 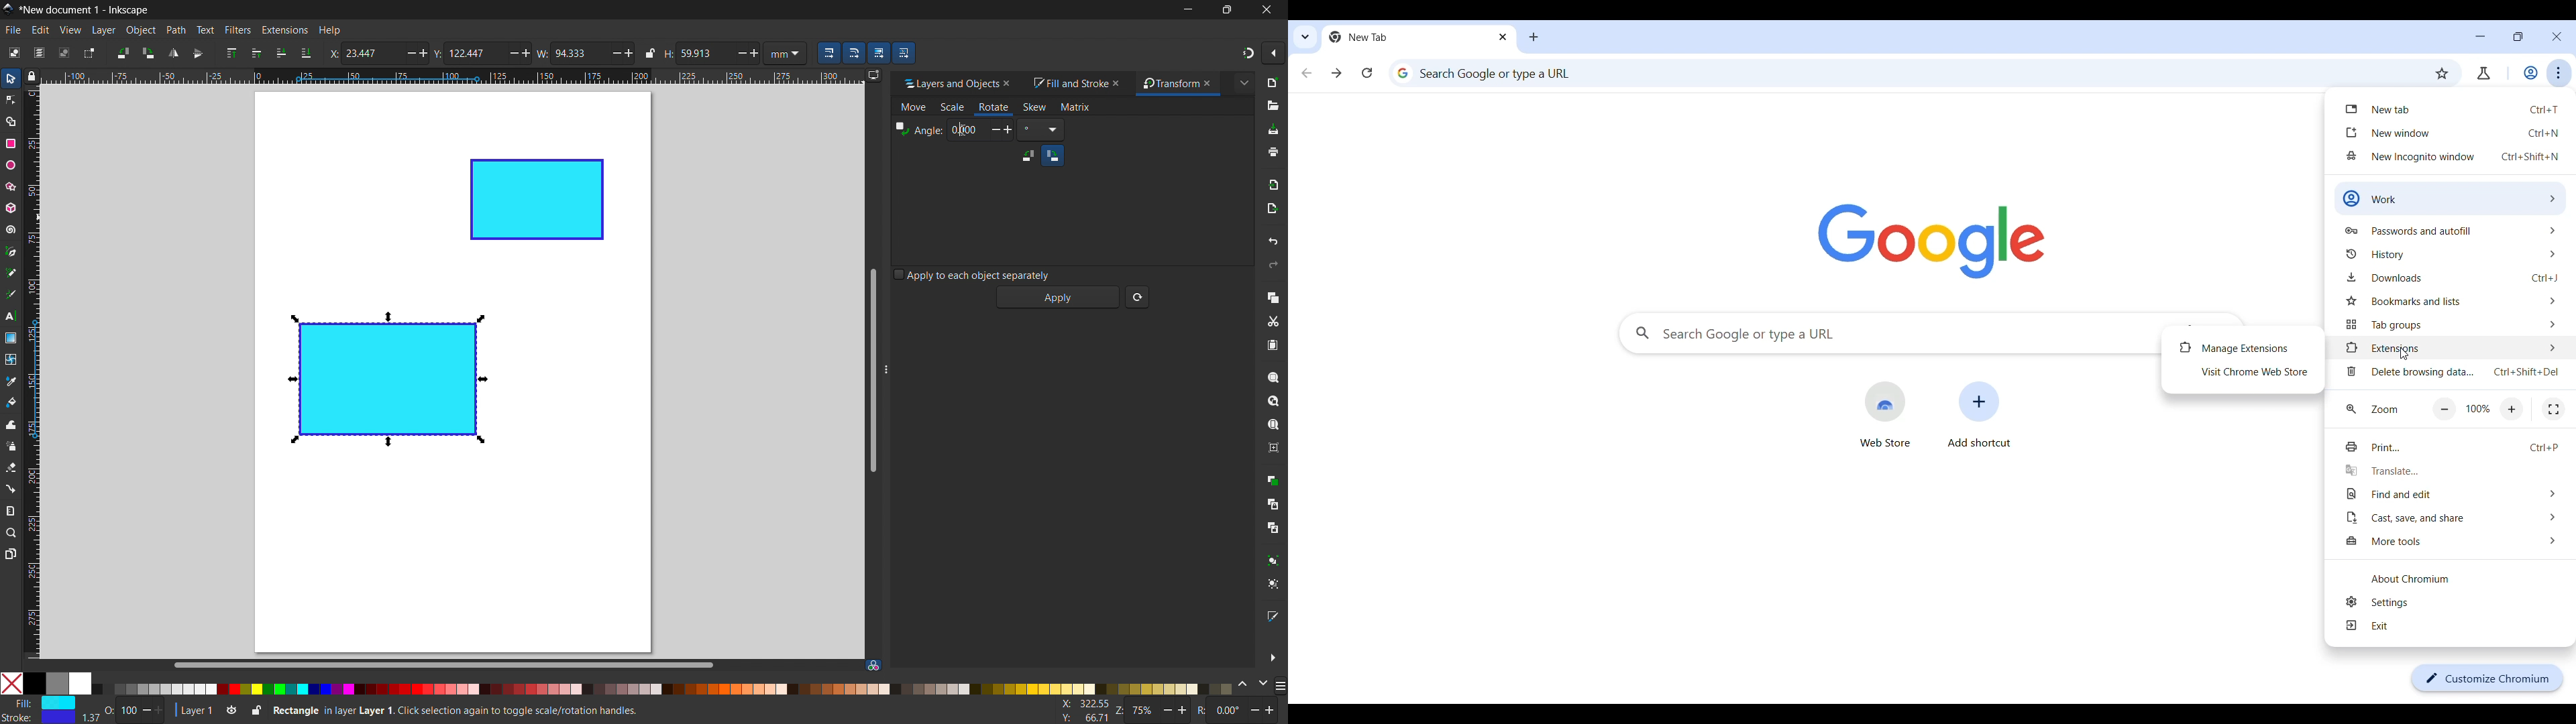 What do you see at coordinates (755, 52) in the screenshot?
I see `Add/ increase` at bounding box center [755, 52].